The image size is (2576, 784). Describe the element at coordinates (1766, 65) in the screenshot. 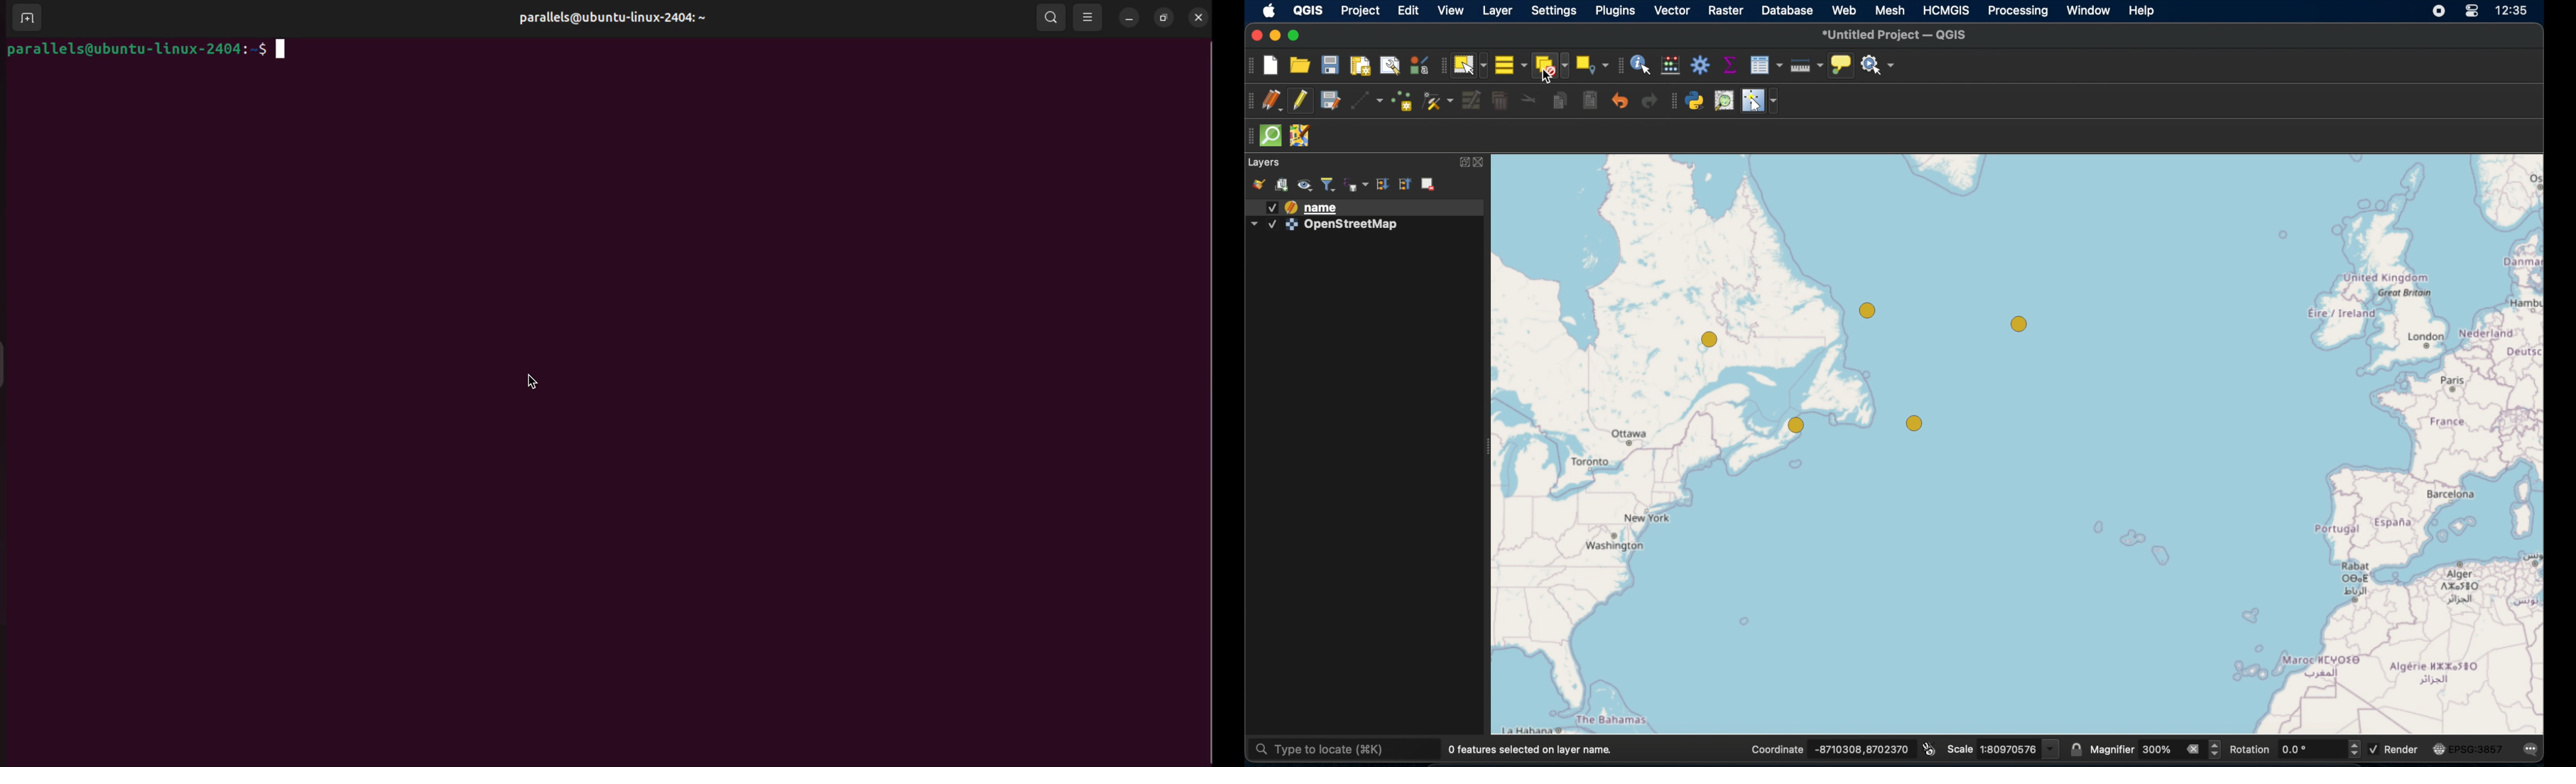

I see `open attributes toolbar` at that location.